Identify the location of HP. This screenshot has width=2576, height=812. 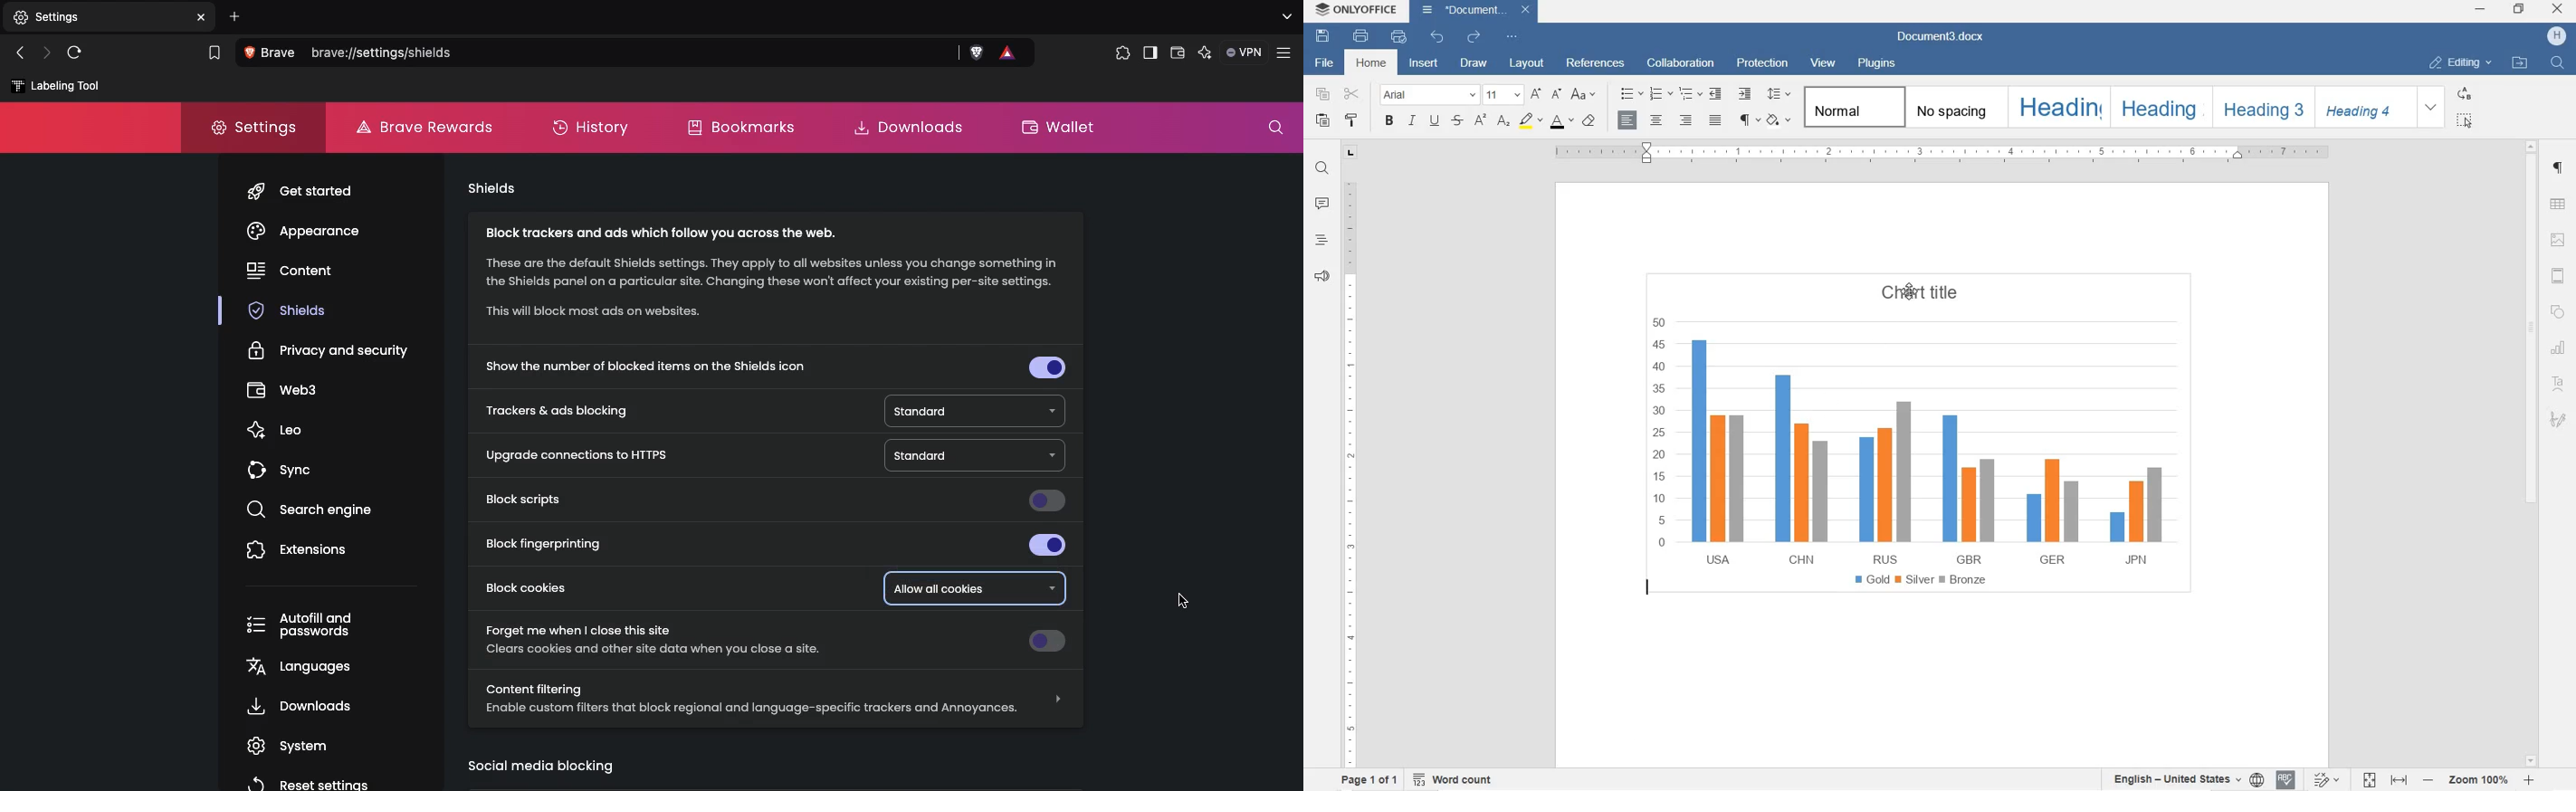
(2556, 36).